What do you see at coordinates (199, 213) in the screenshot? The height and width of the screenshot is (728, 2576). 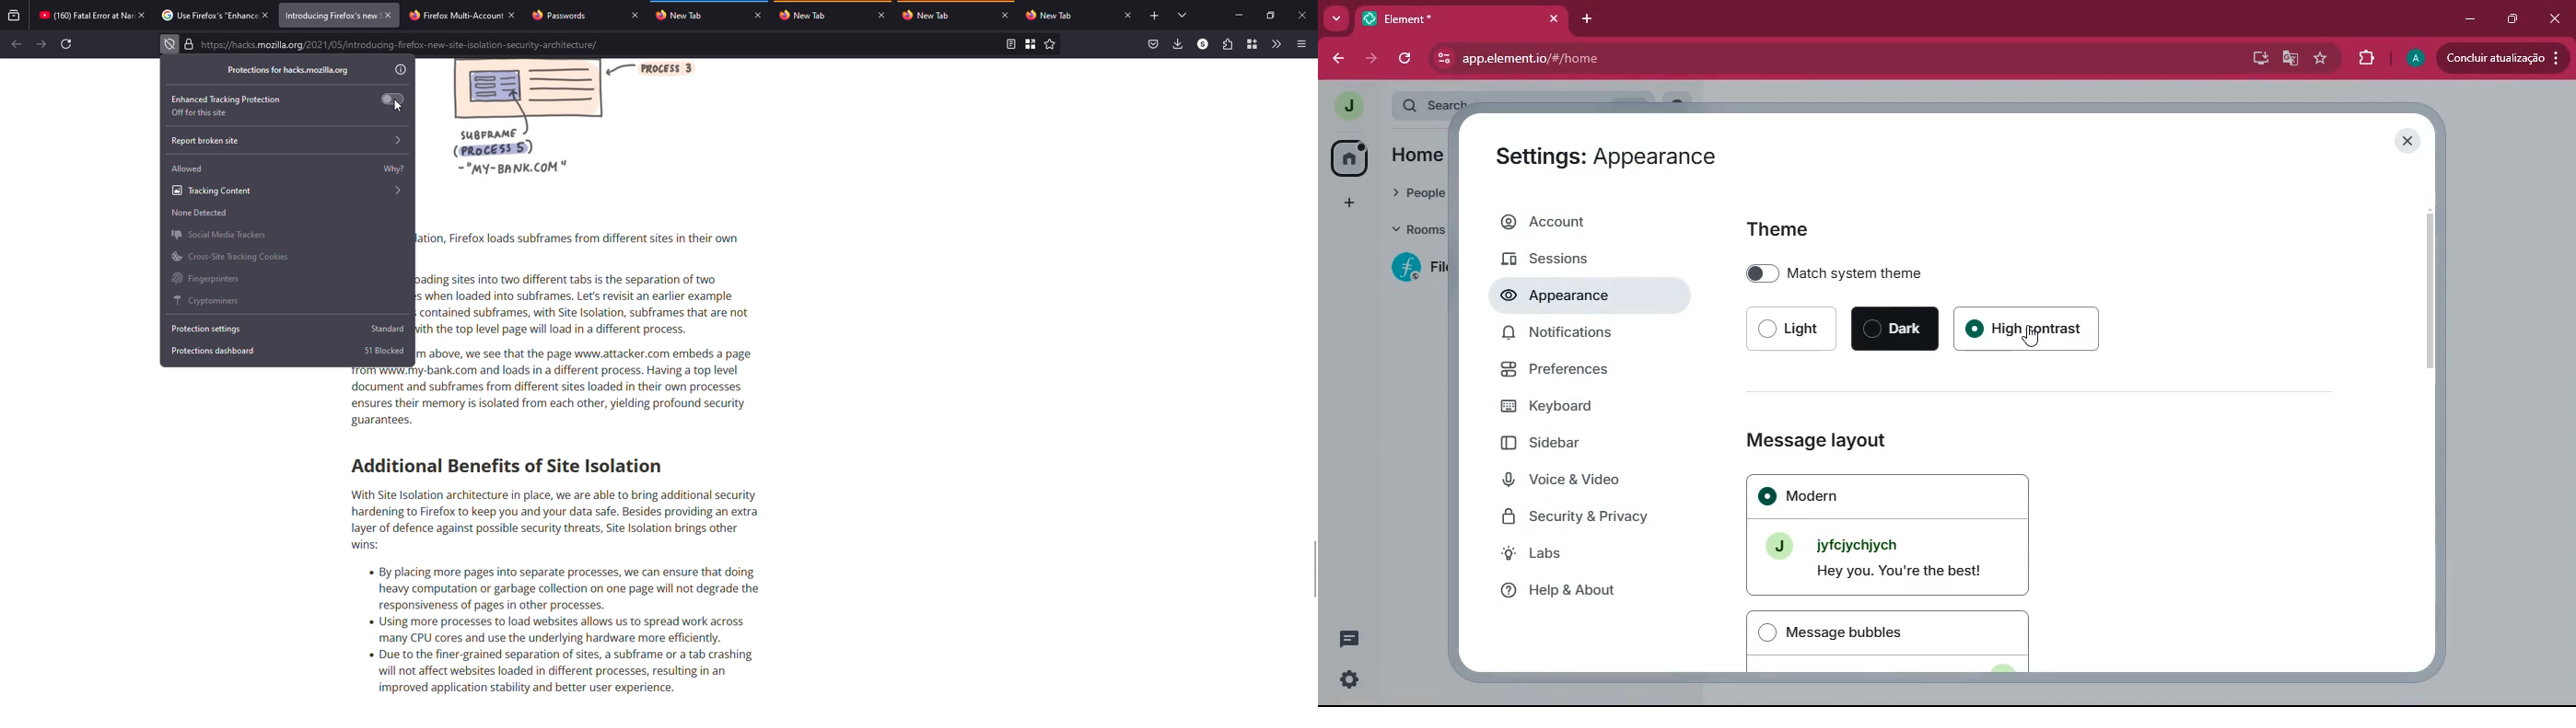 I see `none detected` at bounding box center [199, 213].